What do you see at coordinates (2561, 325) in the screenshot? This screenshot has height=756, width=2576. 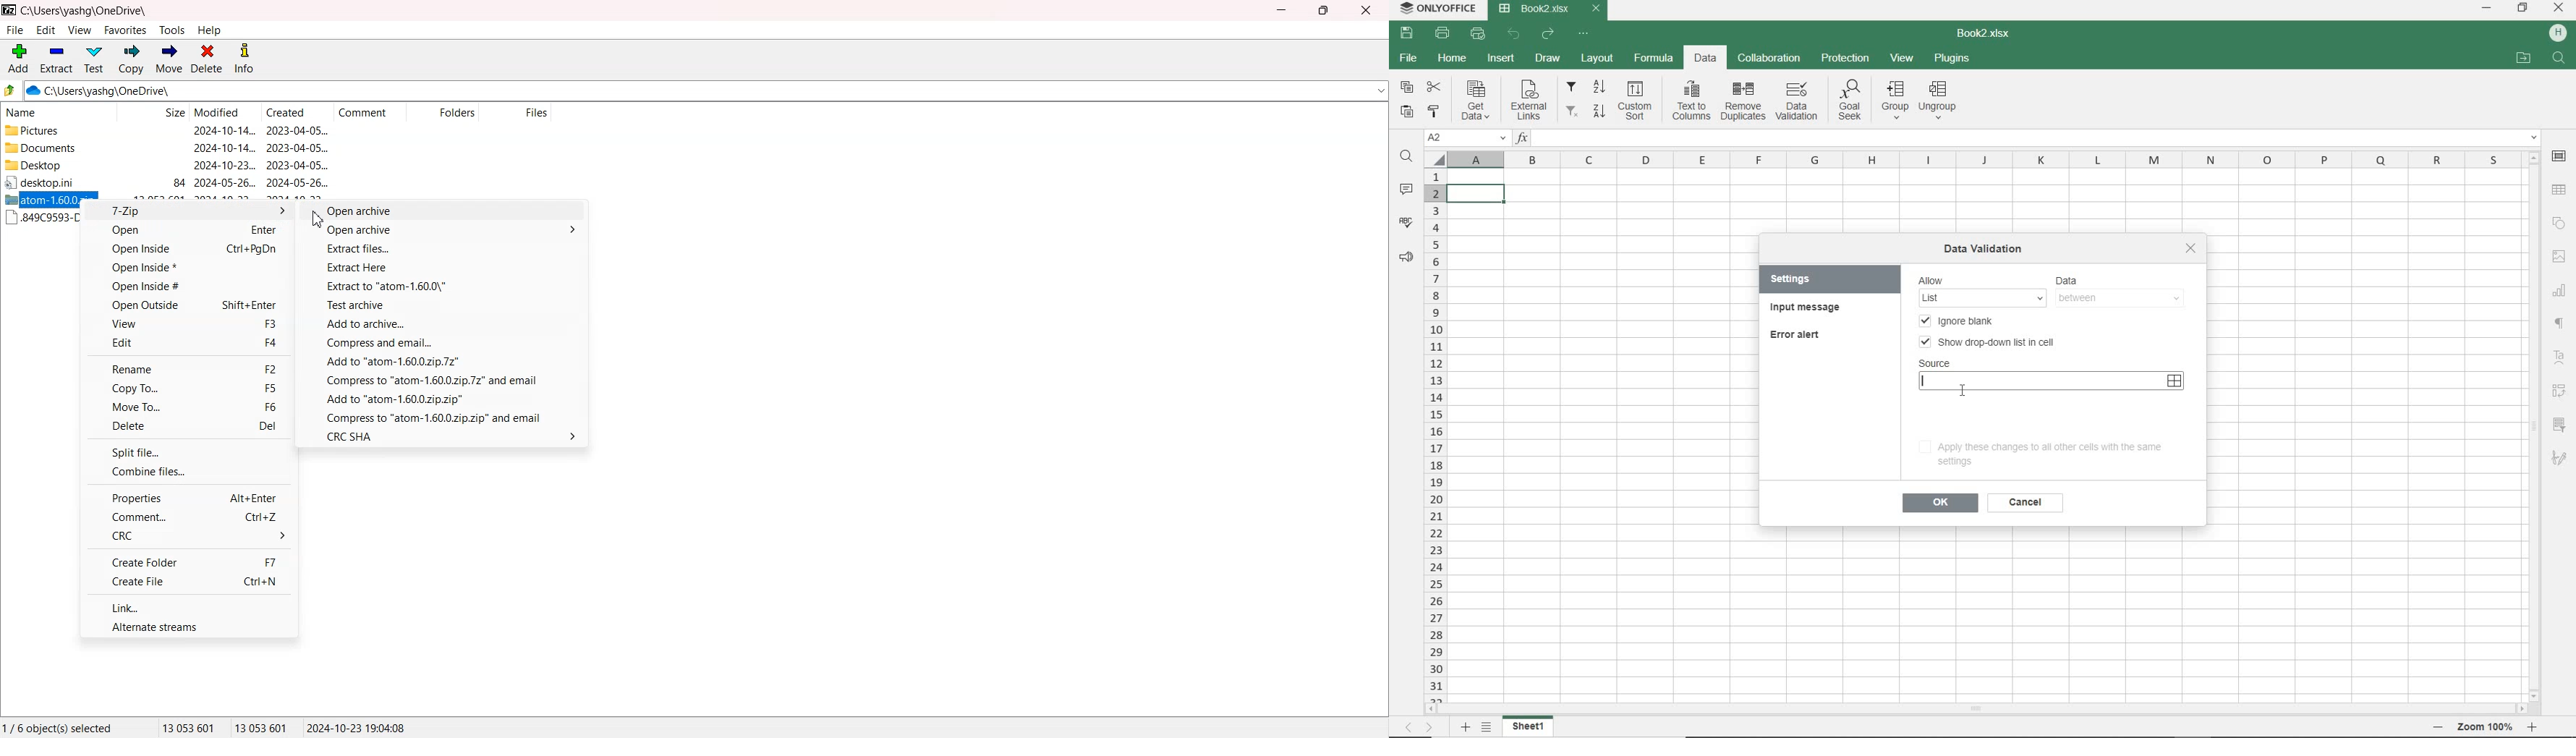 I see `NONPRINTIG CHARACTERS` at bounding box center [2561, 325].